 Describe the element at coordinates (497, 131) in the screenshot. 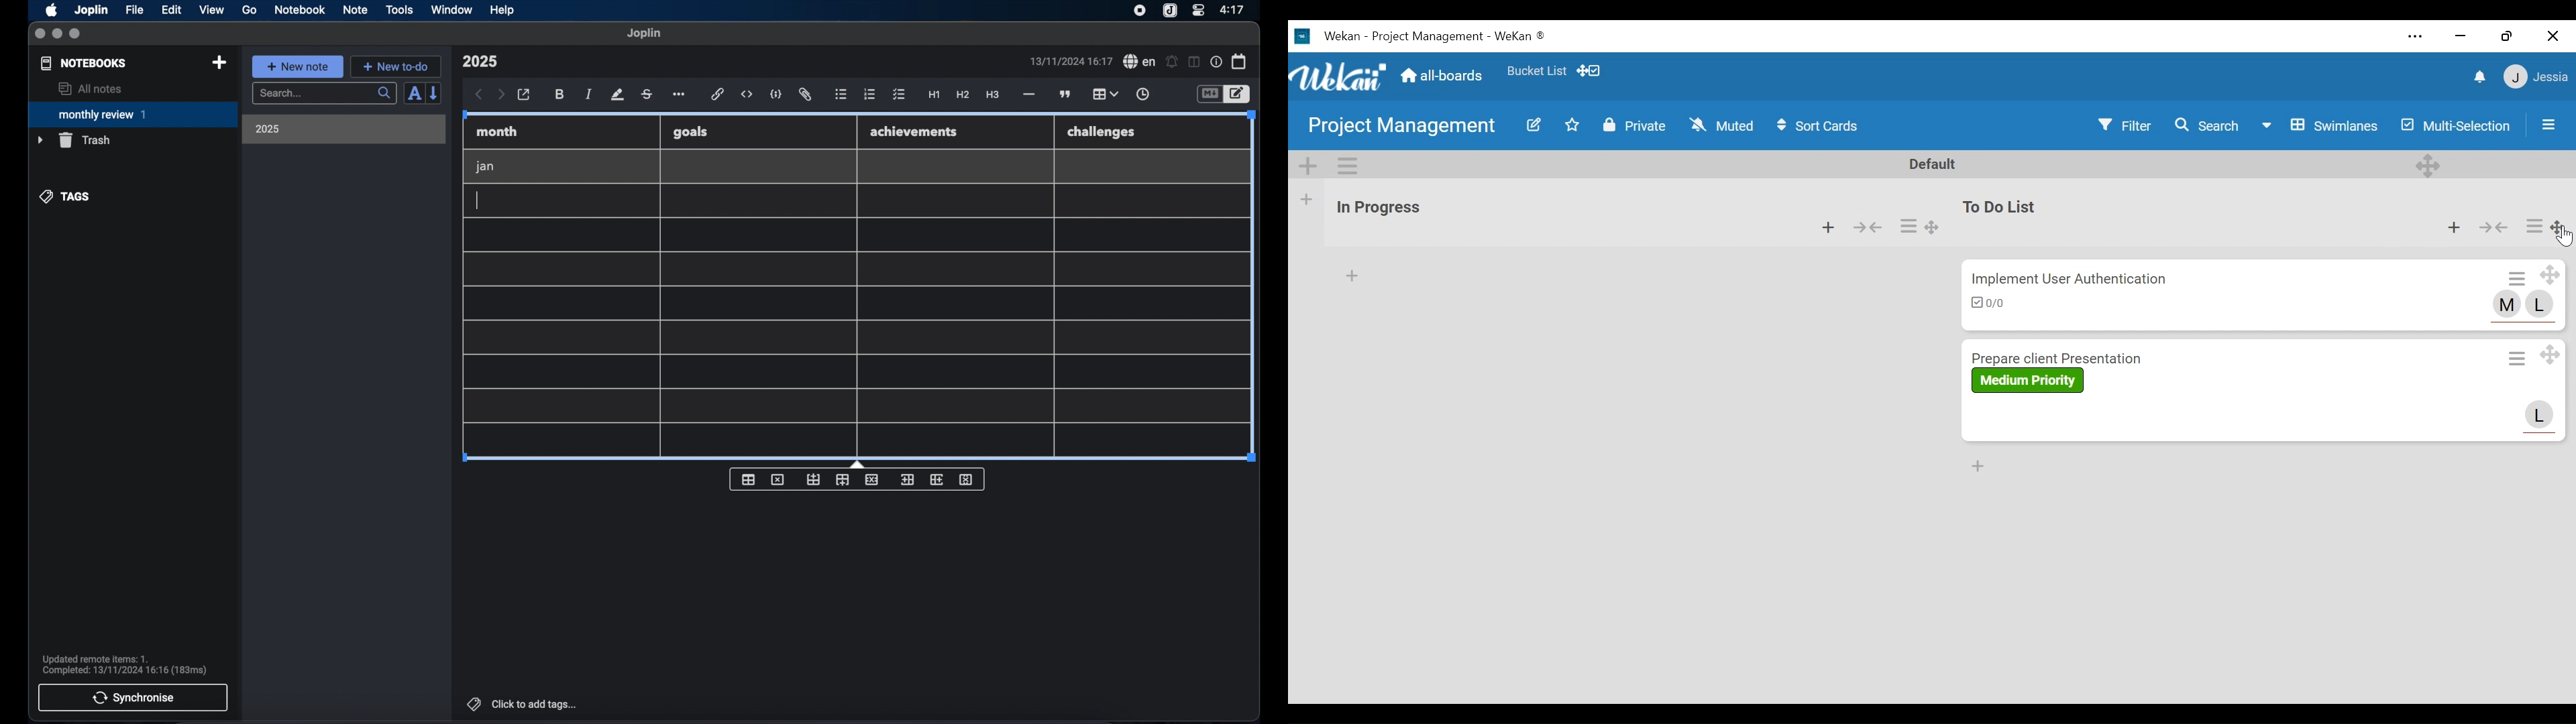

I see `month` at that location.